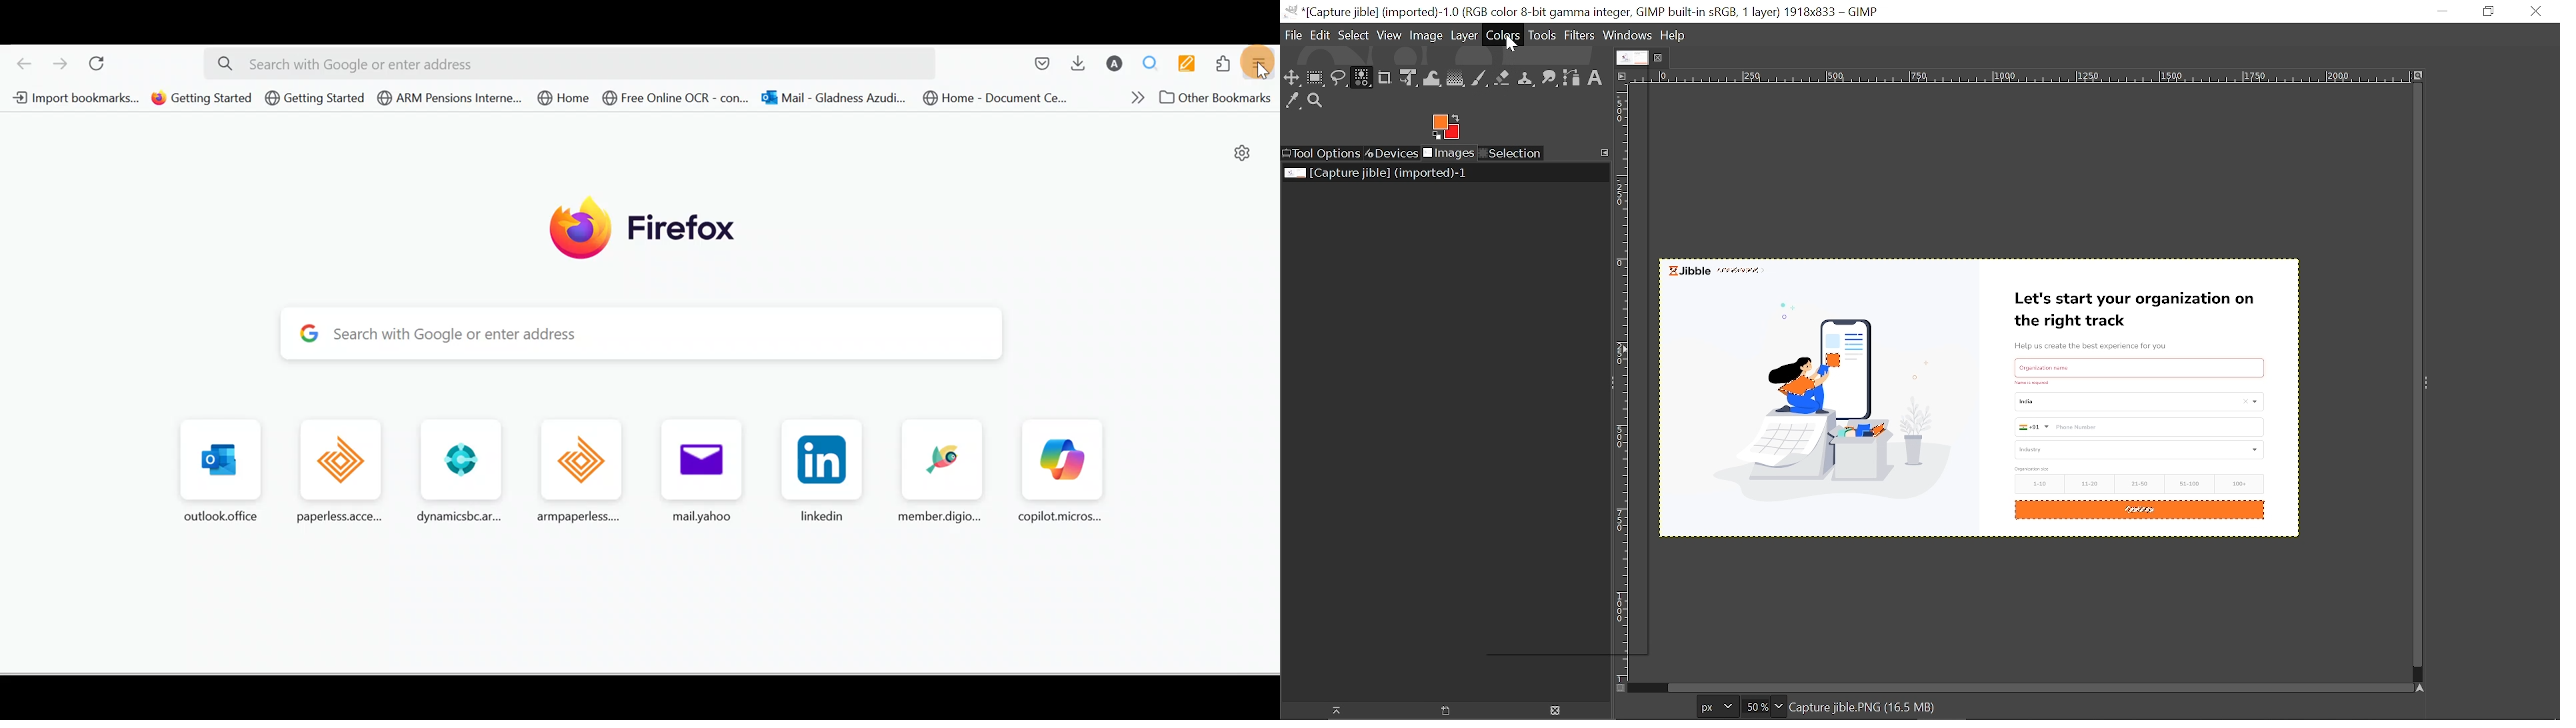 The image size is (2576, 728). I want to click on Vertical scrollbar, so click(2413, 377).